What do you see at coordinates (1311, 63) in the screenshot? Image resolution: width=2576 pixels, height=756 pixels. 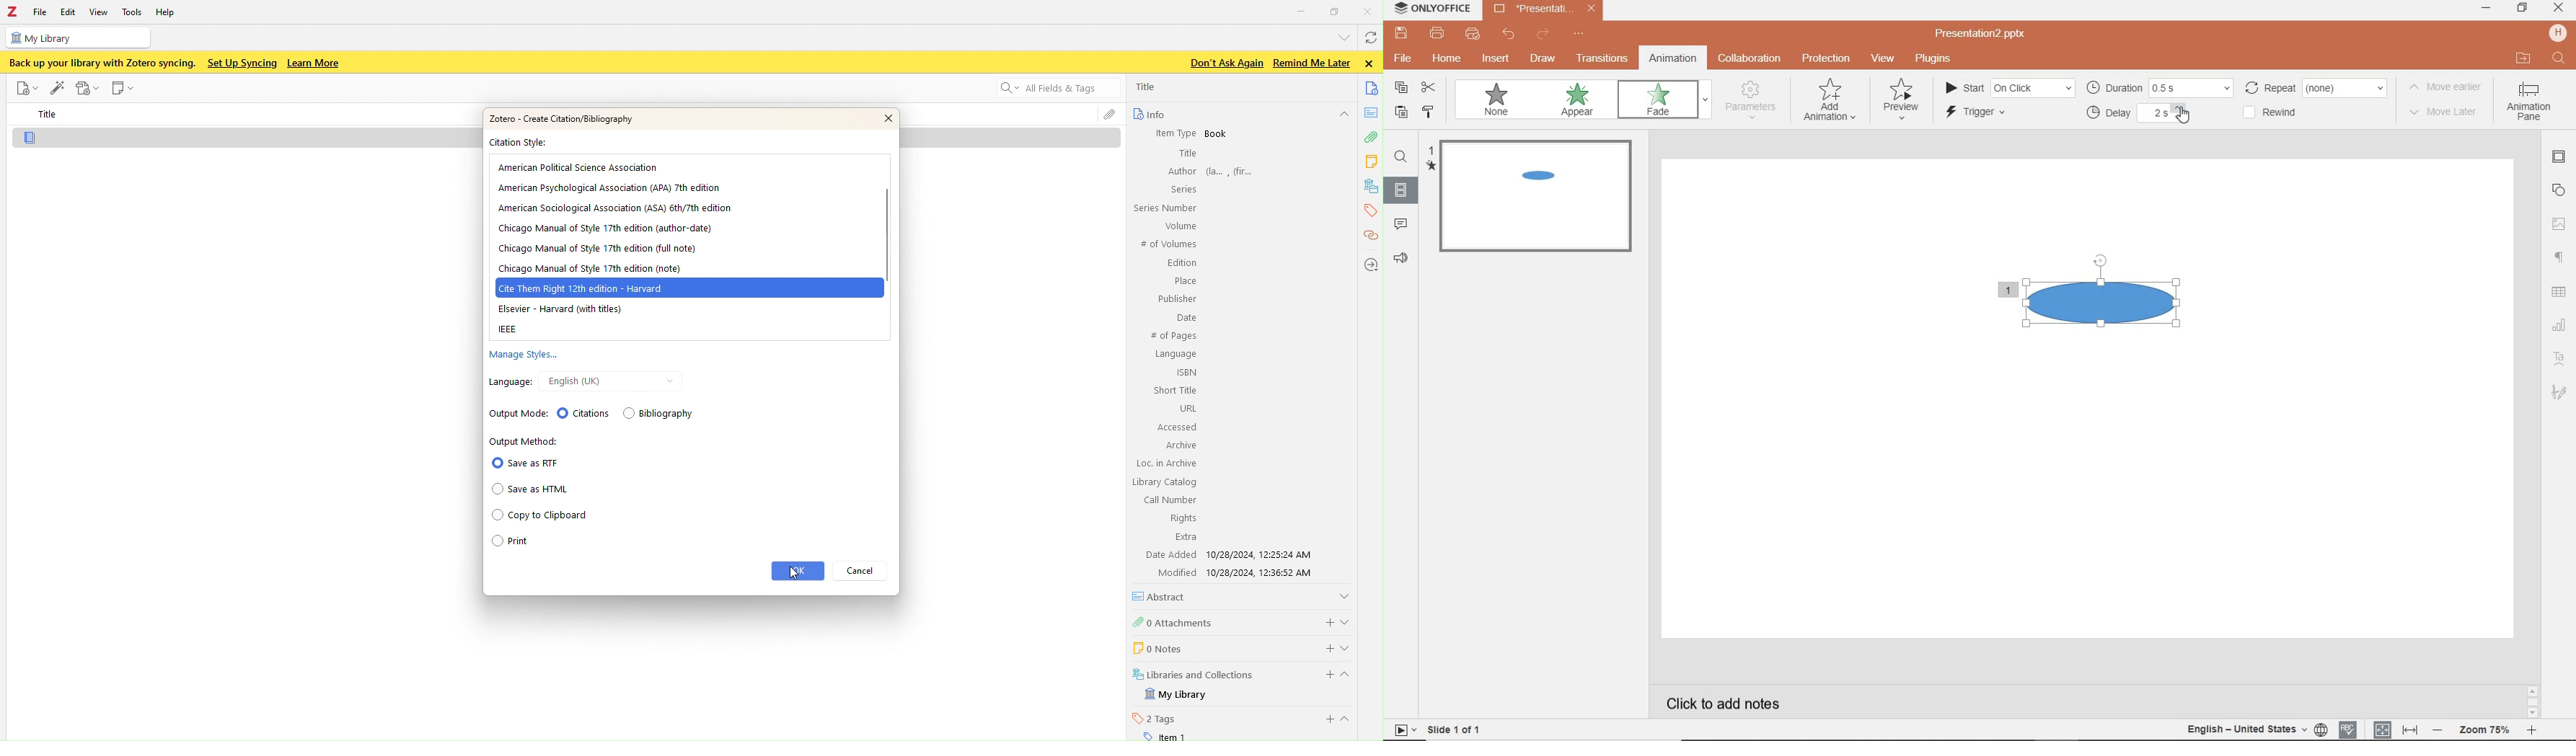 I see `Remind Me Later` at bounding box center [1311, 63].